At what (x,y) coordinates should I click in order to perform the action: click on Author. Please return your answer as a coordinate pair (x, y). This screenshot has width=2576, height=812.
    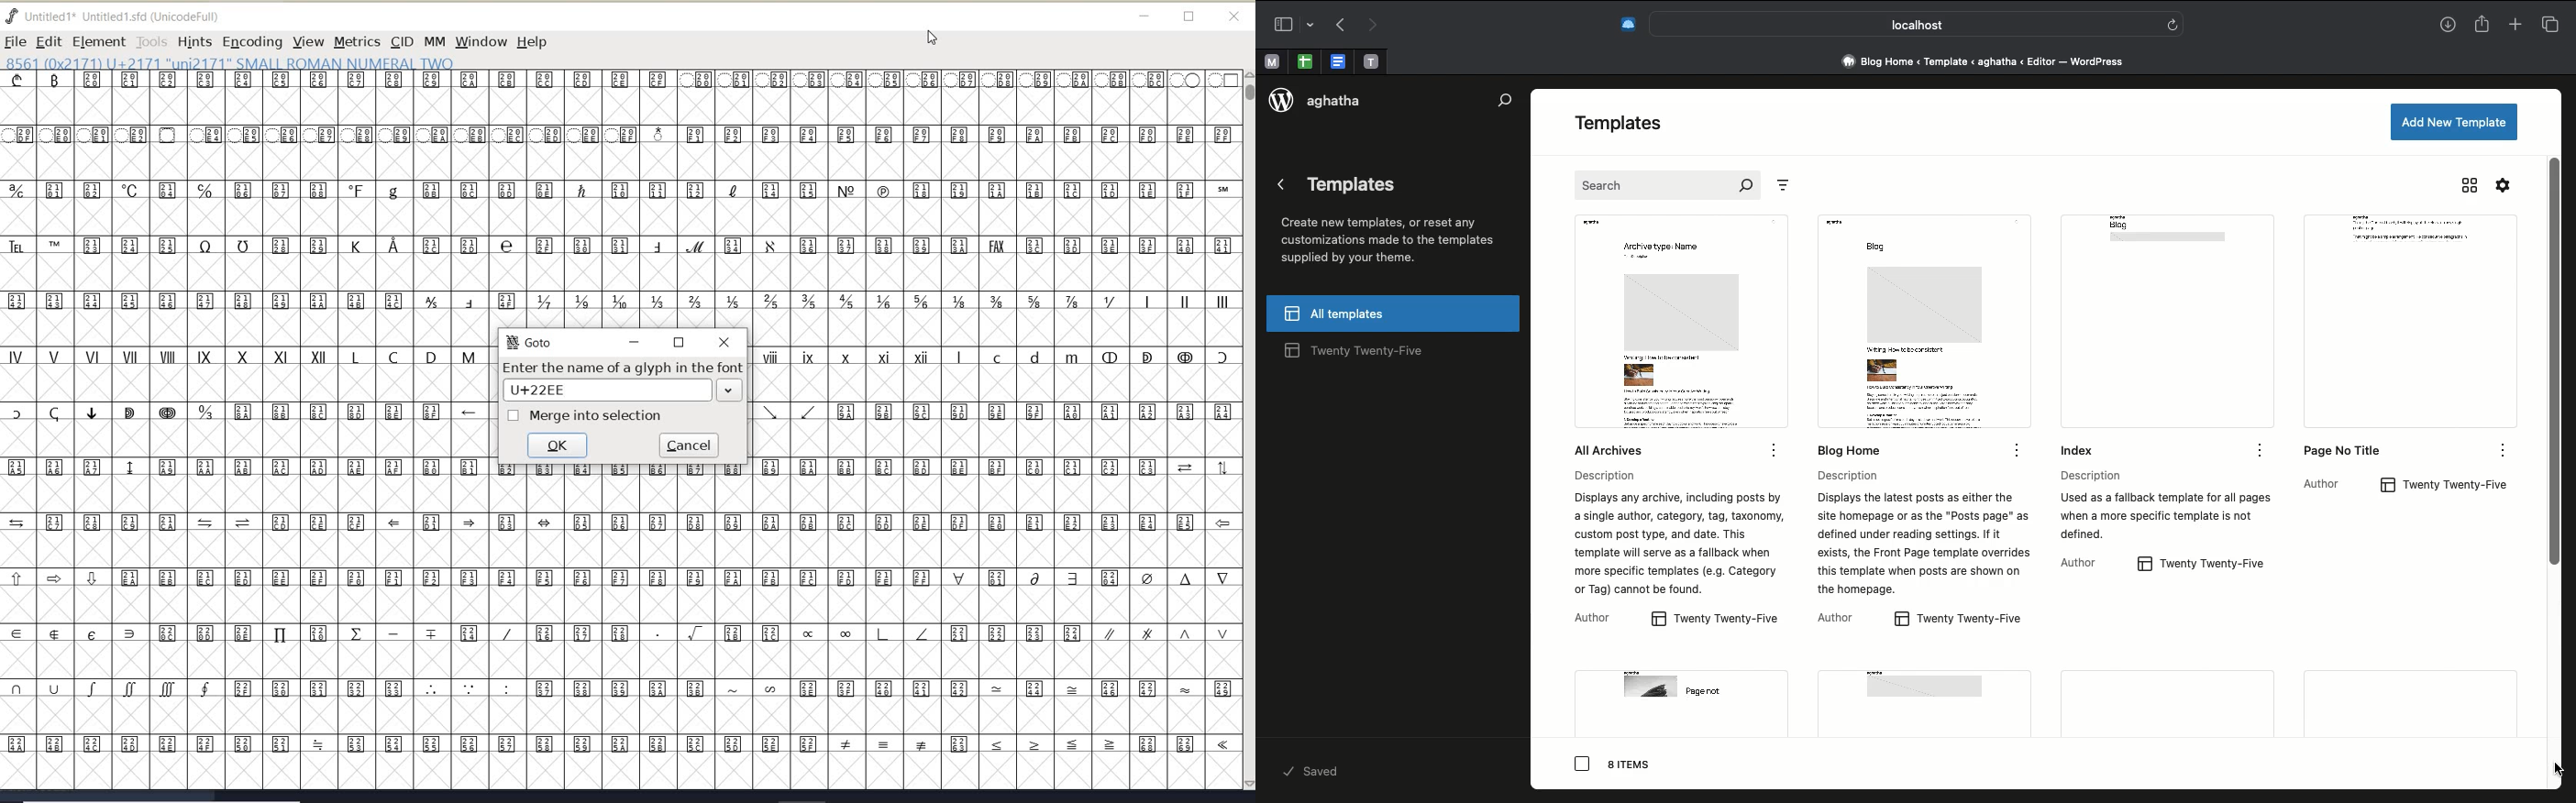
    Looking at the image, I should click on (1597, 621).